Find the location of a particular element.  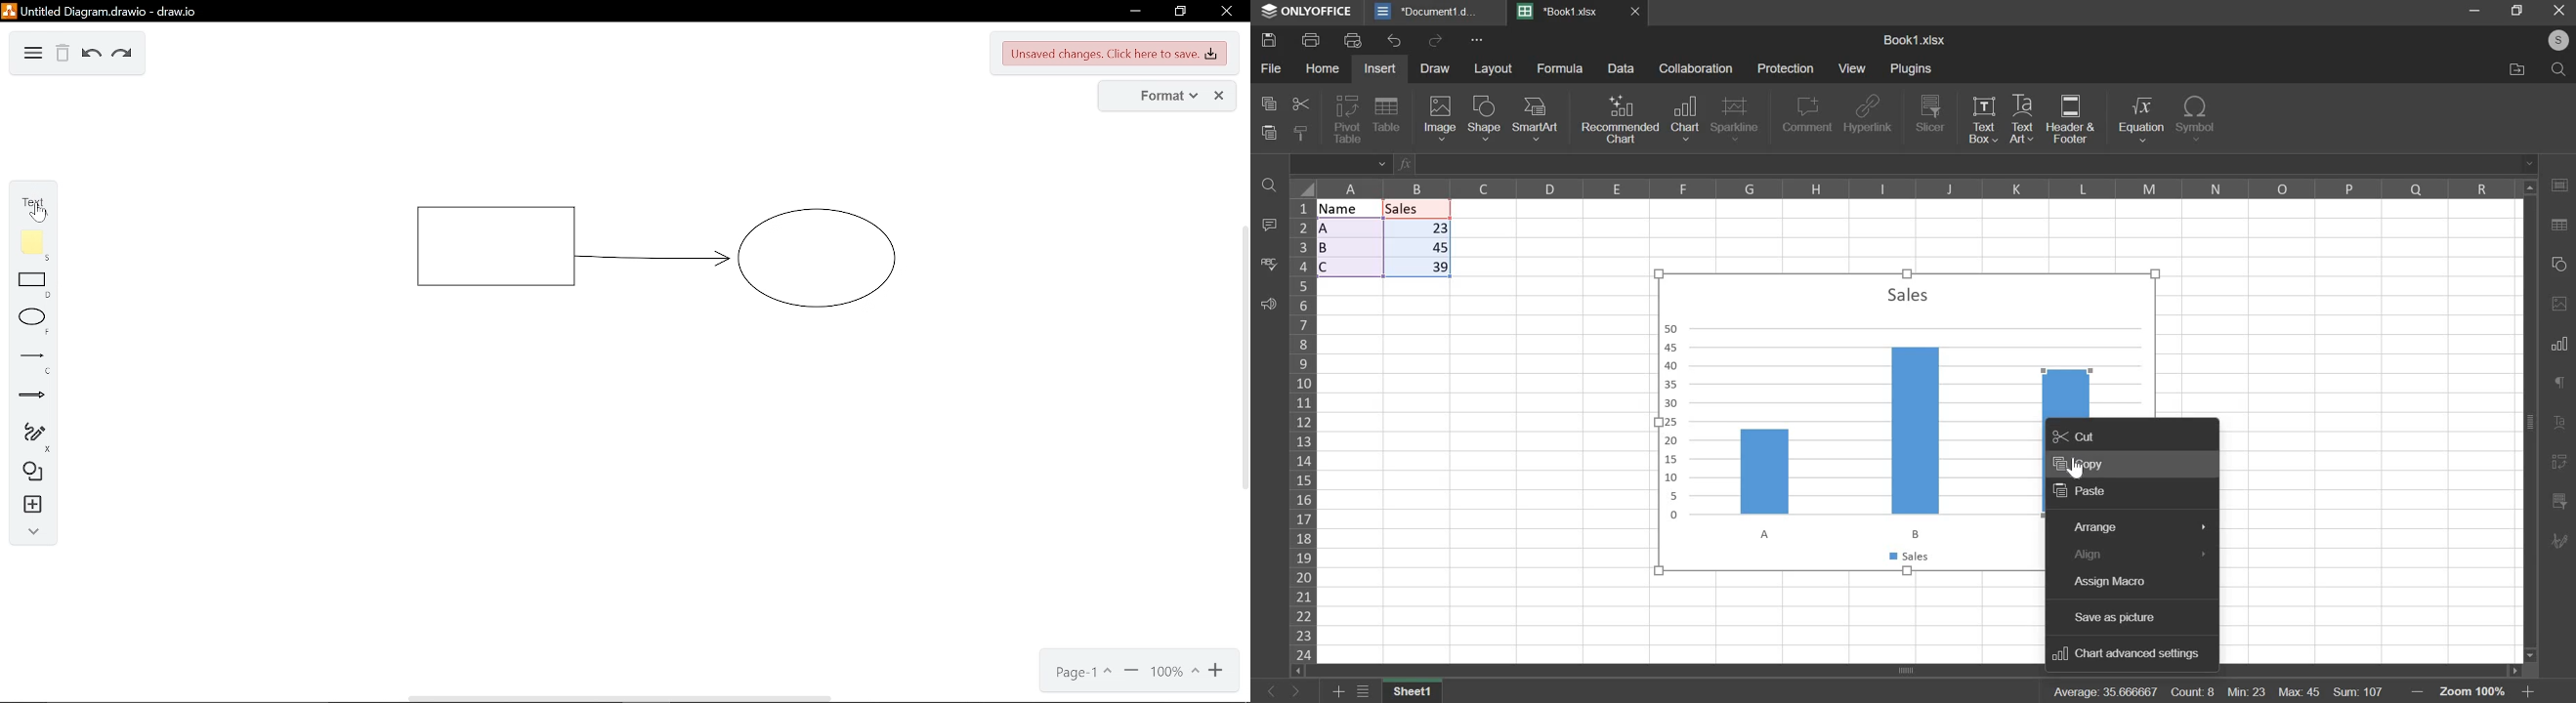

Vertical scroll bar is located at coordinates (2532, 418).